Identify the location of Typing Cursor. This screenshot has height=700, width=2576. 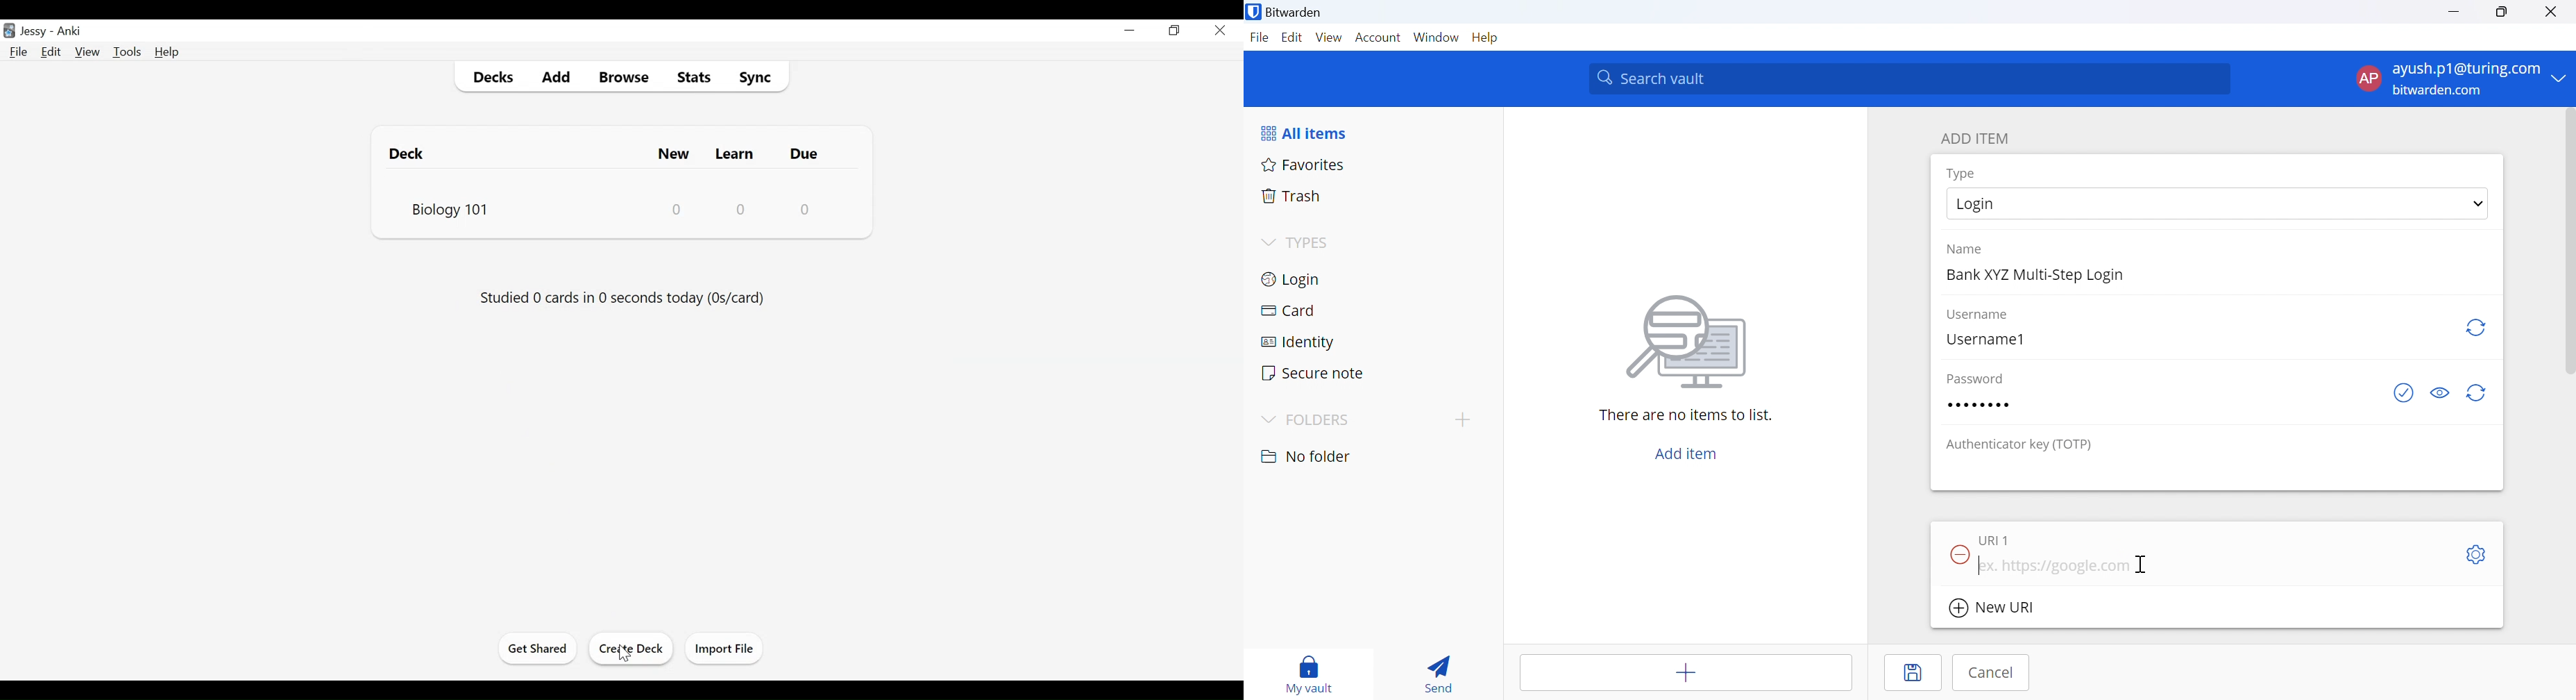
(1981, 567).